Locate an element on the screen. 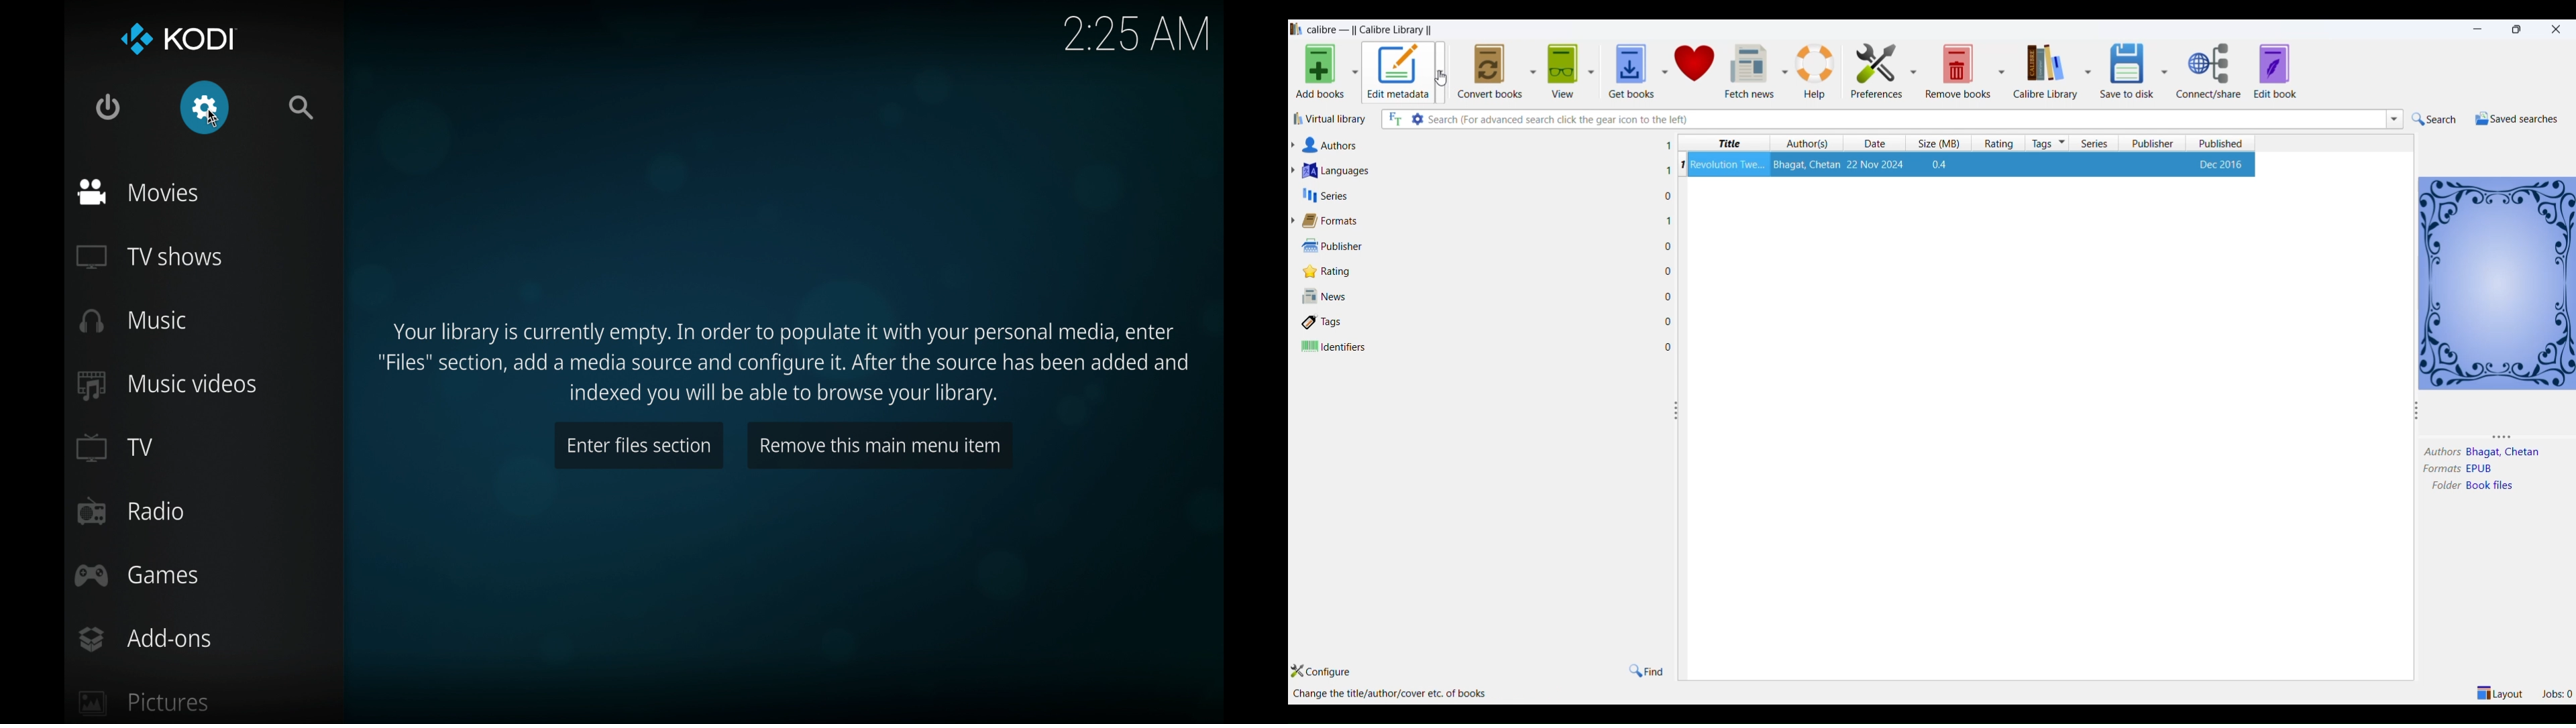 Image resolution: width=2576 pixels, height=728 pixels. movies is located at coordinates (136, 194).